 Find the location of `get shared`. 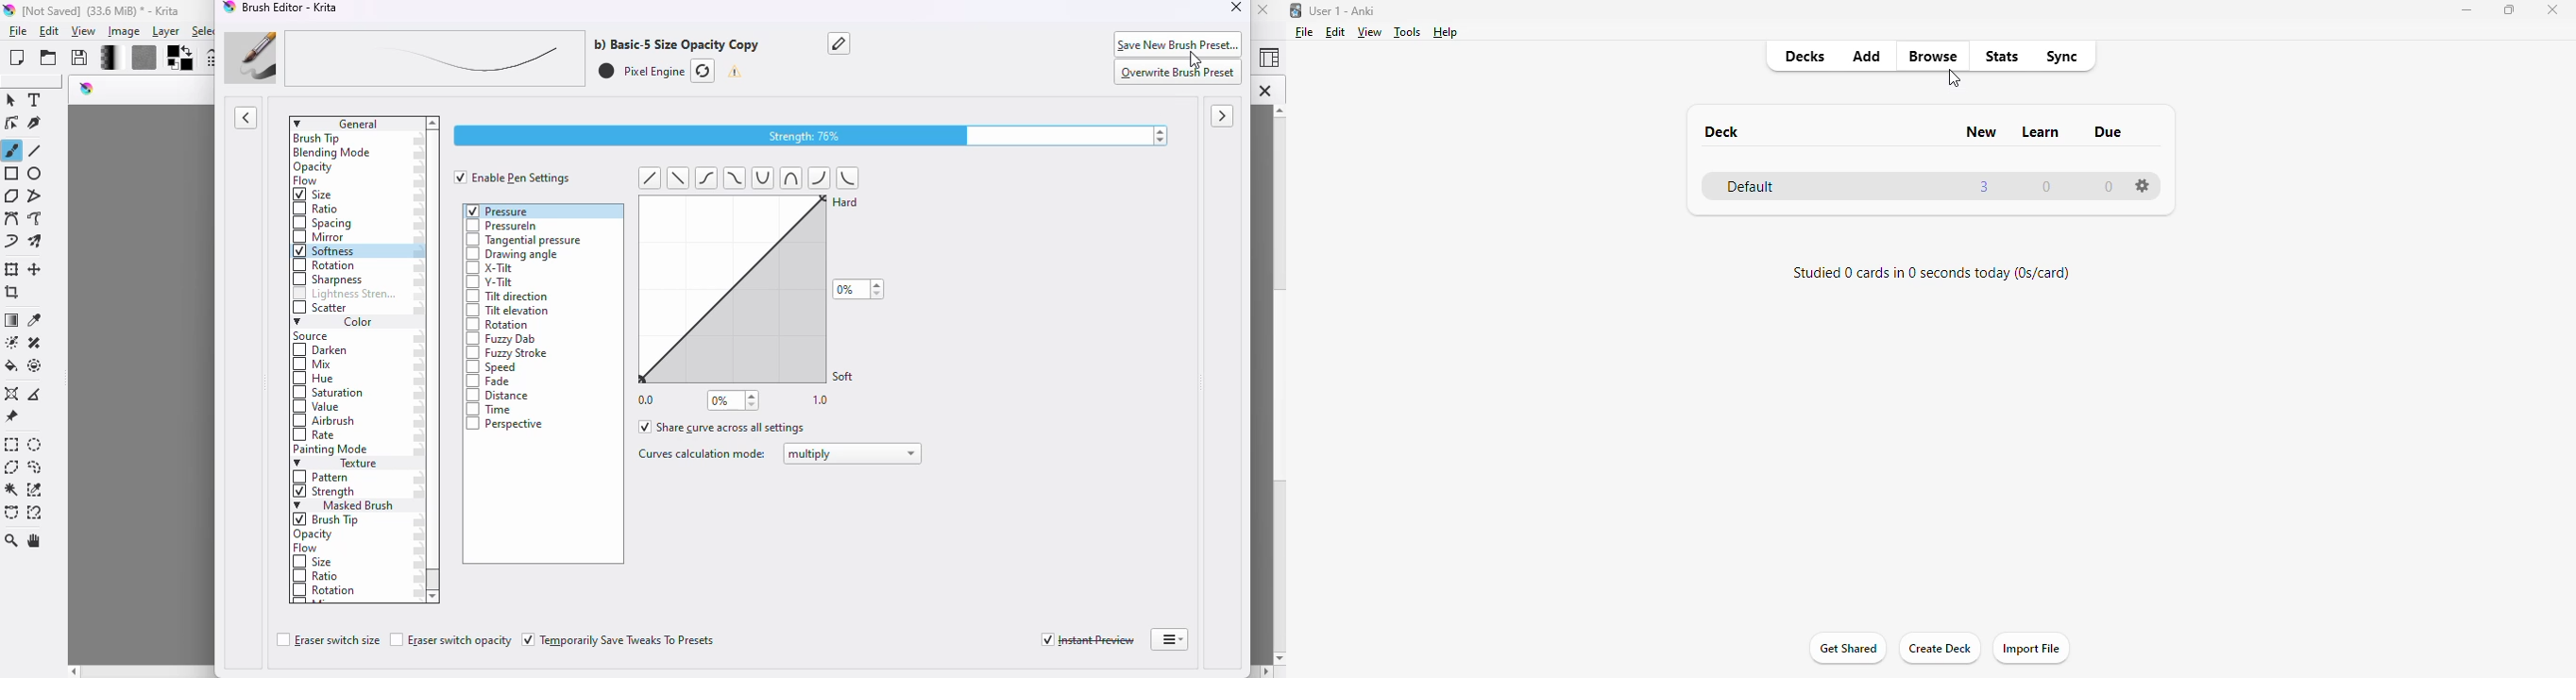

get shared is located at coordinates (1849, 648).